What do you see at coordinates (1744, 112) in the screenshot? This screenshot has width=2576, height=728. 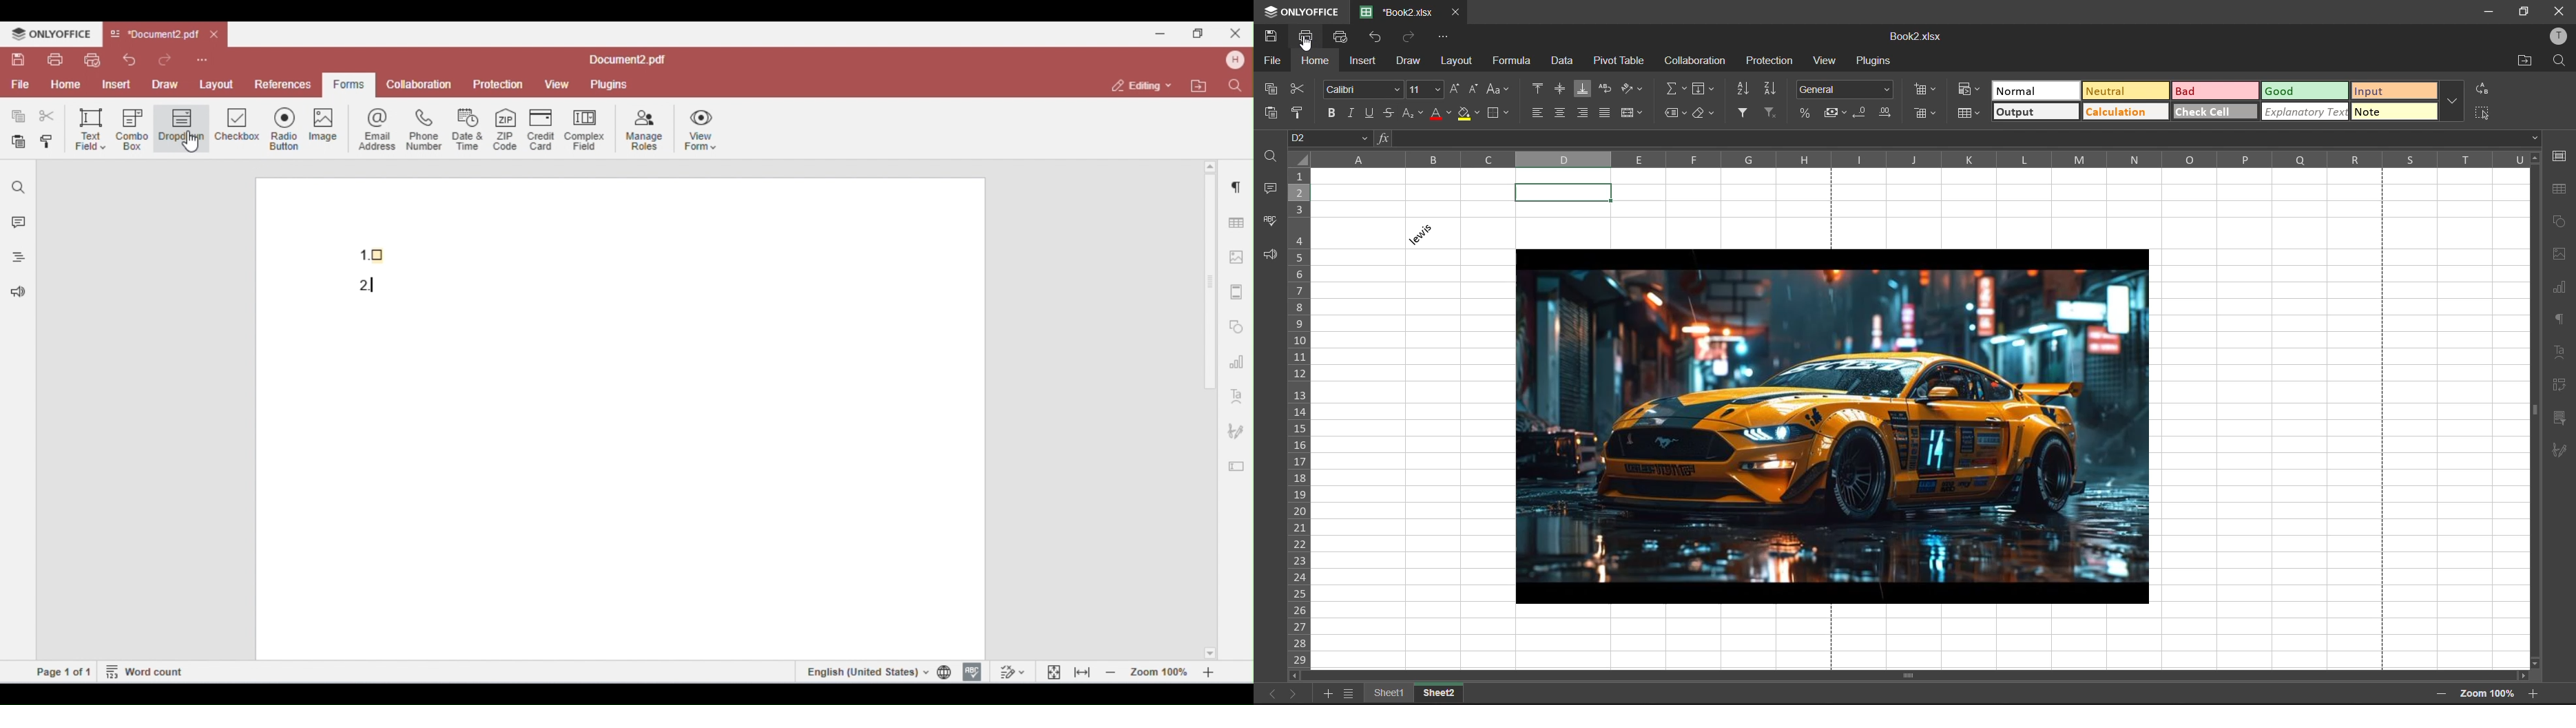 I see `filter` at bounding box center [1744, 112].